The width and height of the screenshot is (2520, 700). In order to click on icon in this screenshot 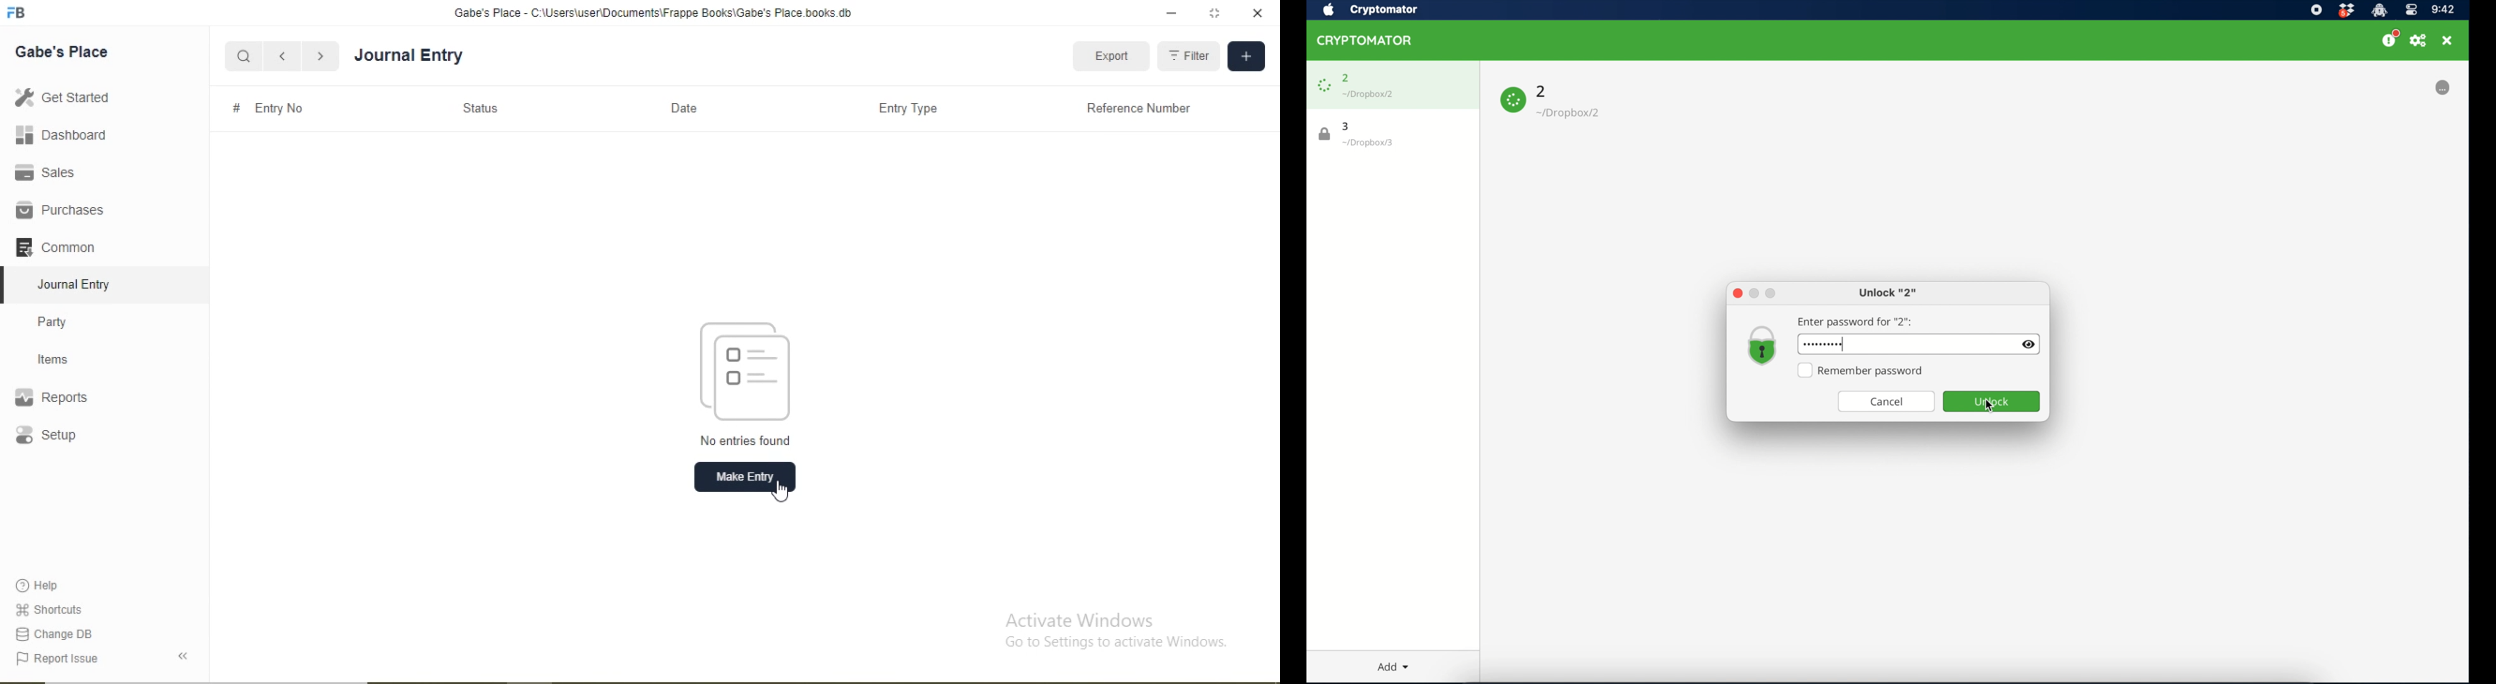, I will do `click(754, 369)`.